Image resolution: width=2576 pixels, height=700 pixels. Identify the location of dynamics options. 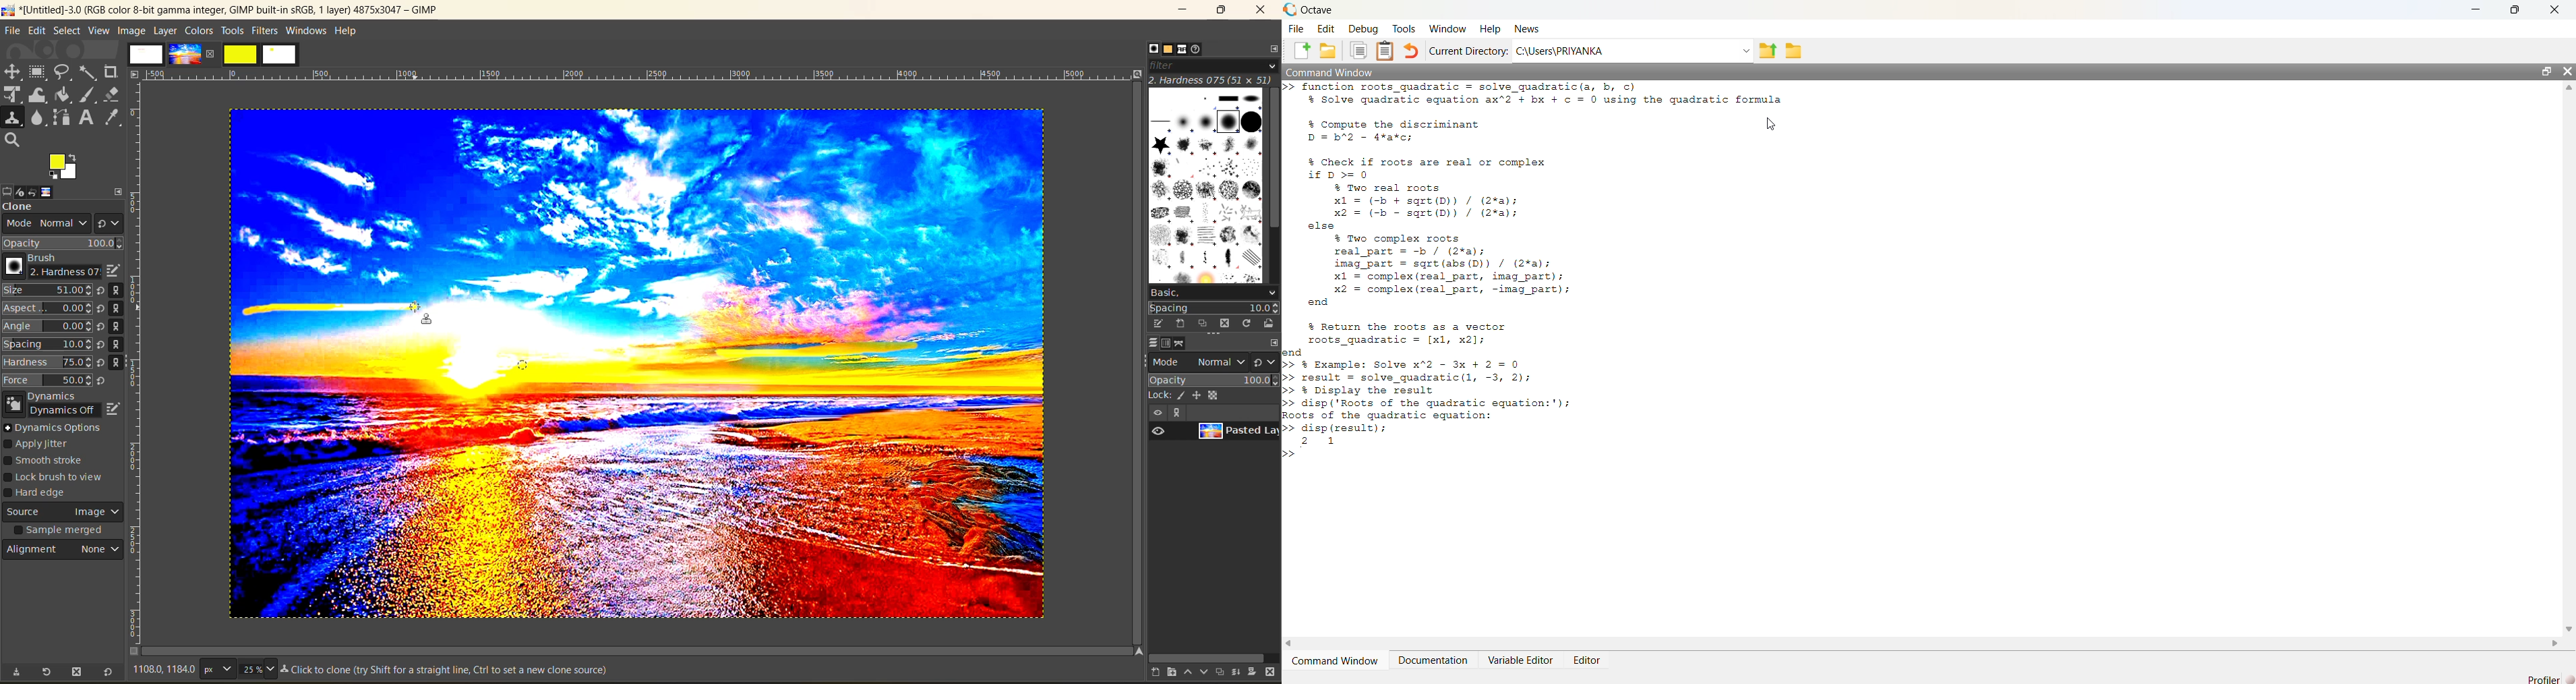
(57, 428).